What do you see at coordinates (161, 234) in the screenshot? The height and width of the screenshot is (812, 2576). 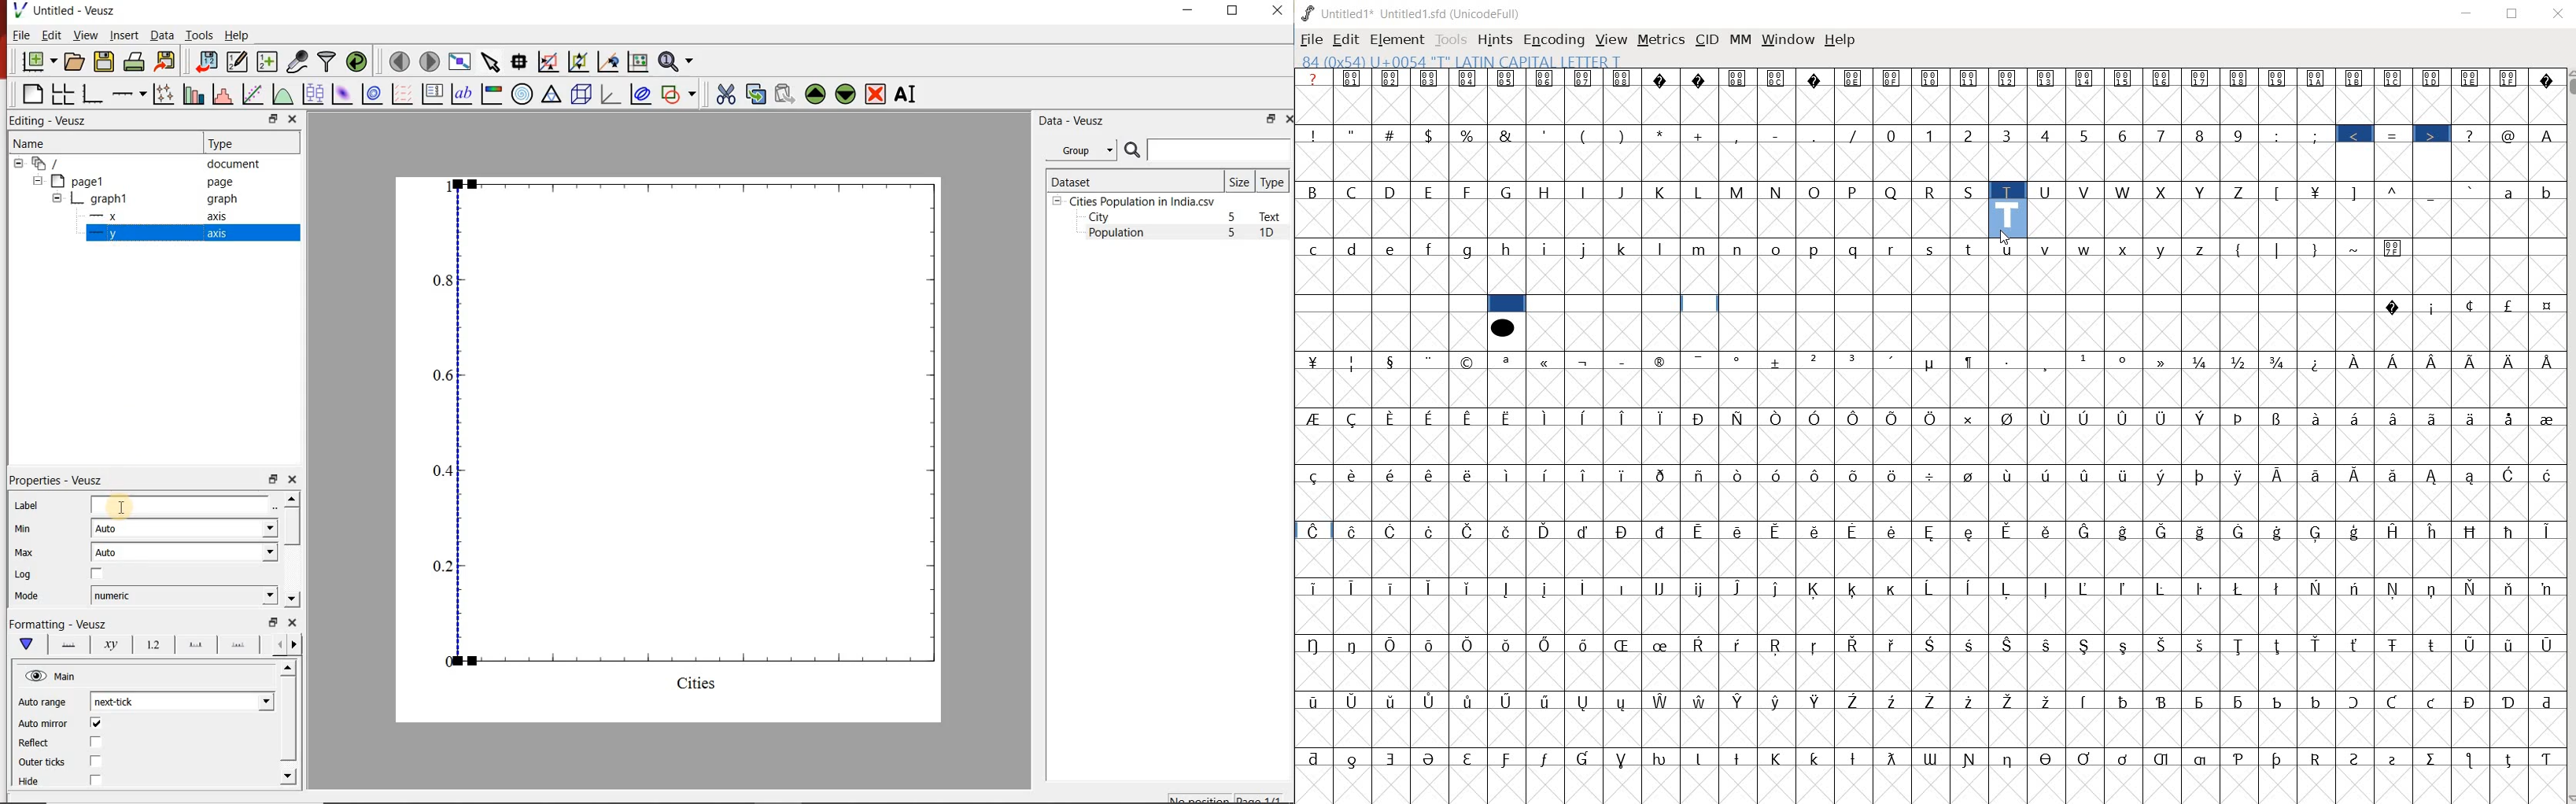 I see `y axis` at bounding box center [161, 234].